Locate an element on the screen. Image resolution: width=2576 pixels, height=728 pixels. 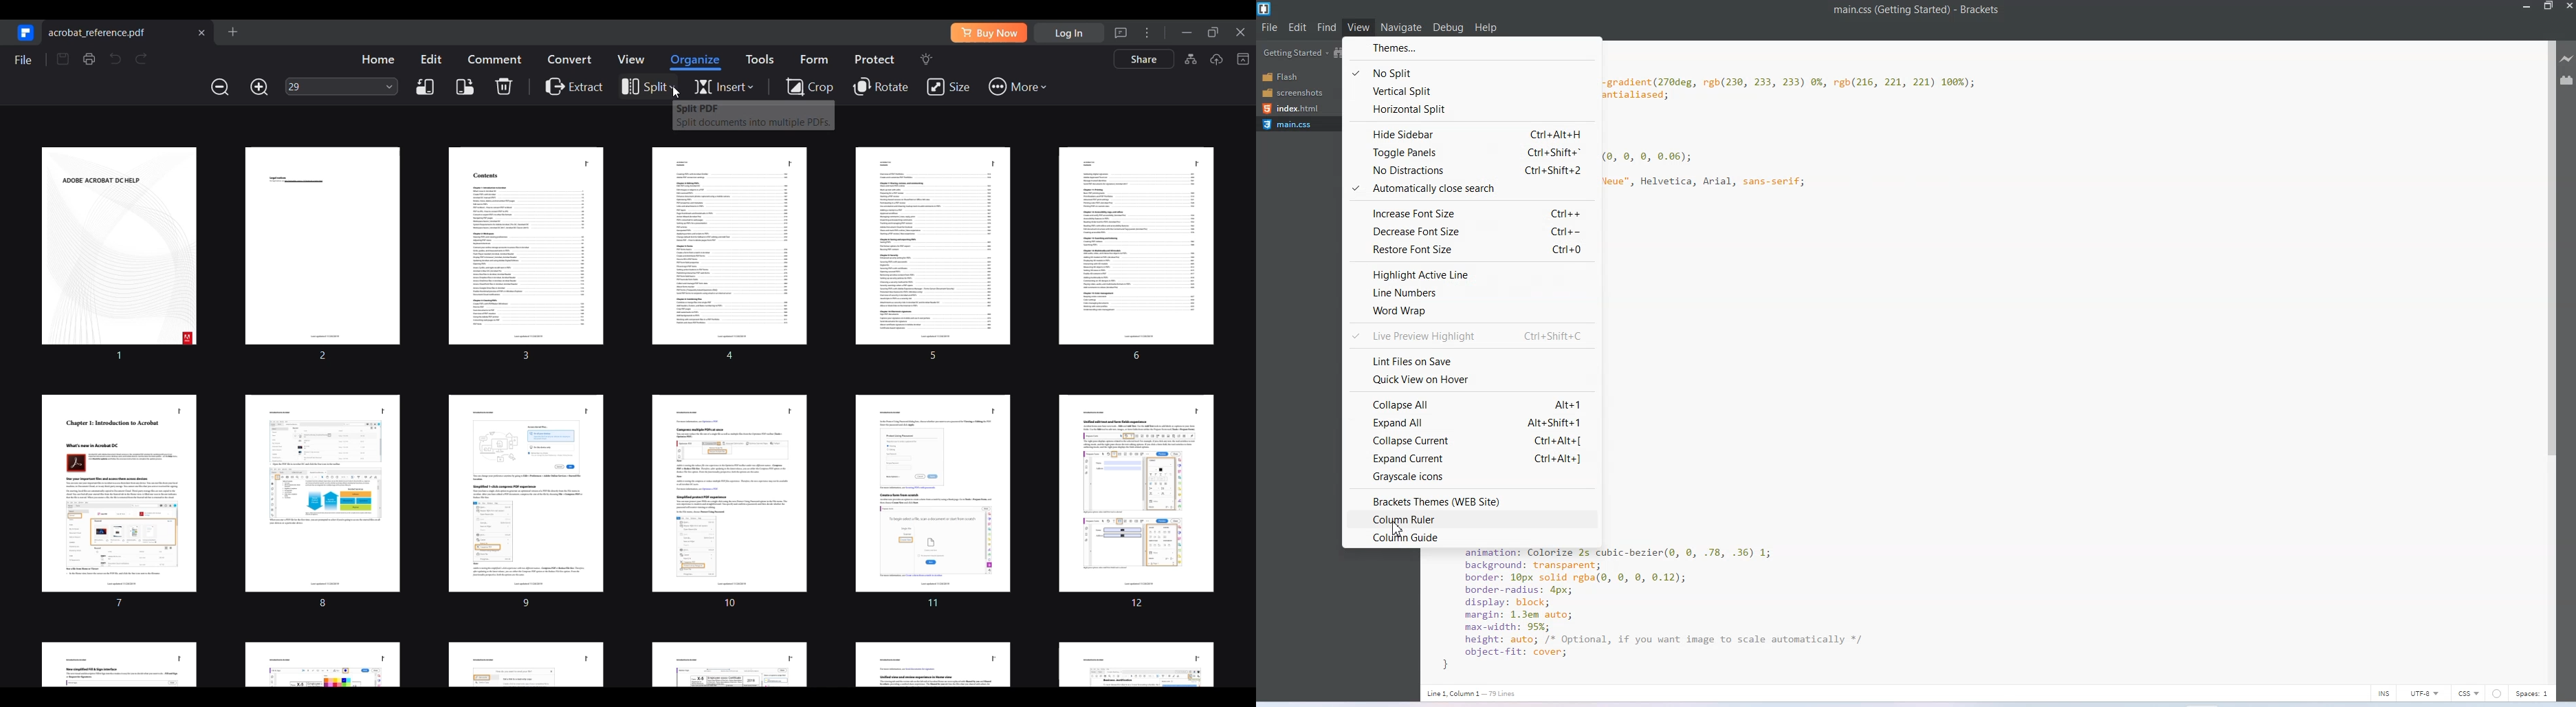
Page input options is located at coordinates (390, 86).